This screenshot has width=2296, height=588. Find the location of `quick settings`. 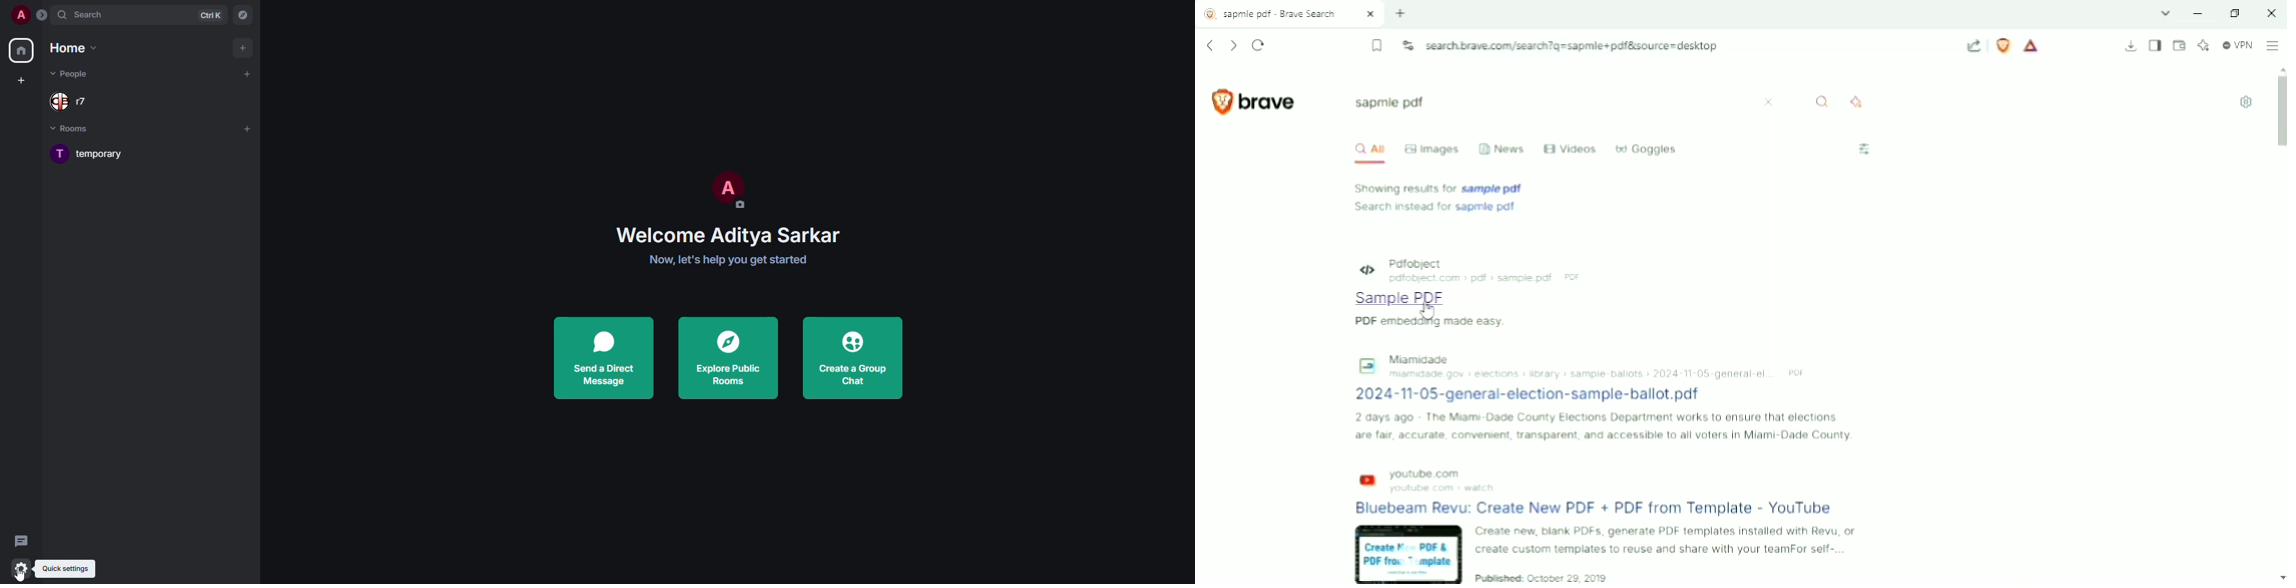

quick settings is located at coordinates (64, 570).